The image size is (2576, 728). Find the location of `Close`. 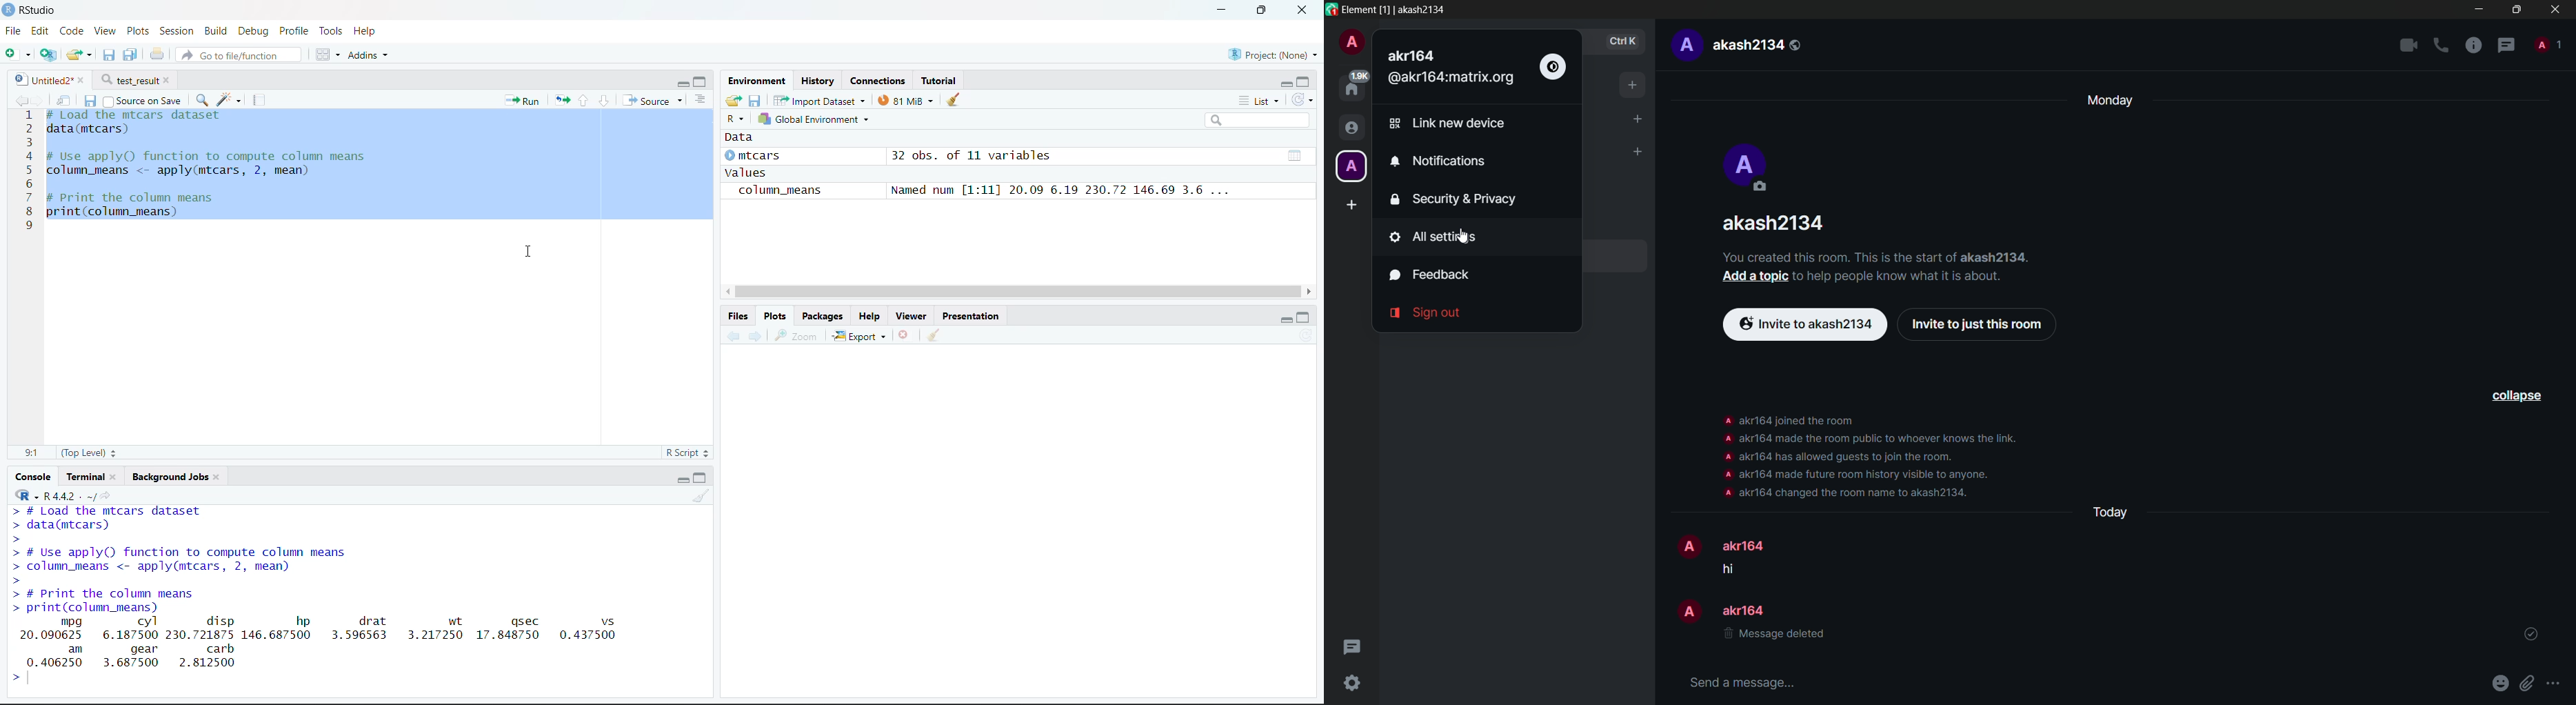

Close is located at coordinates (1298, 12).